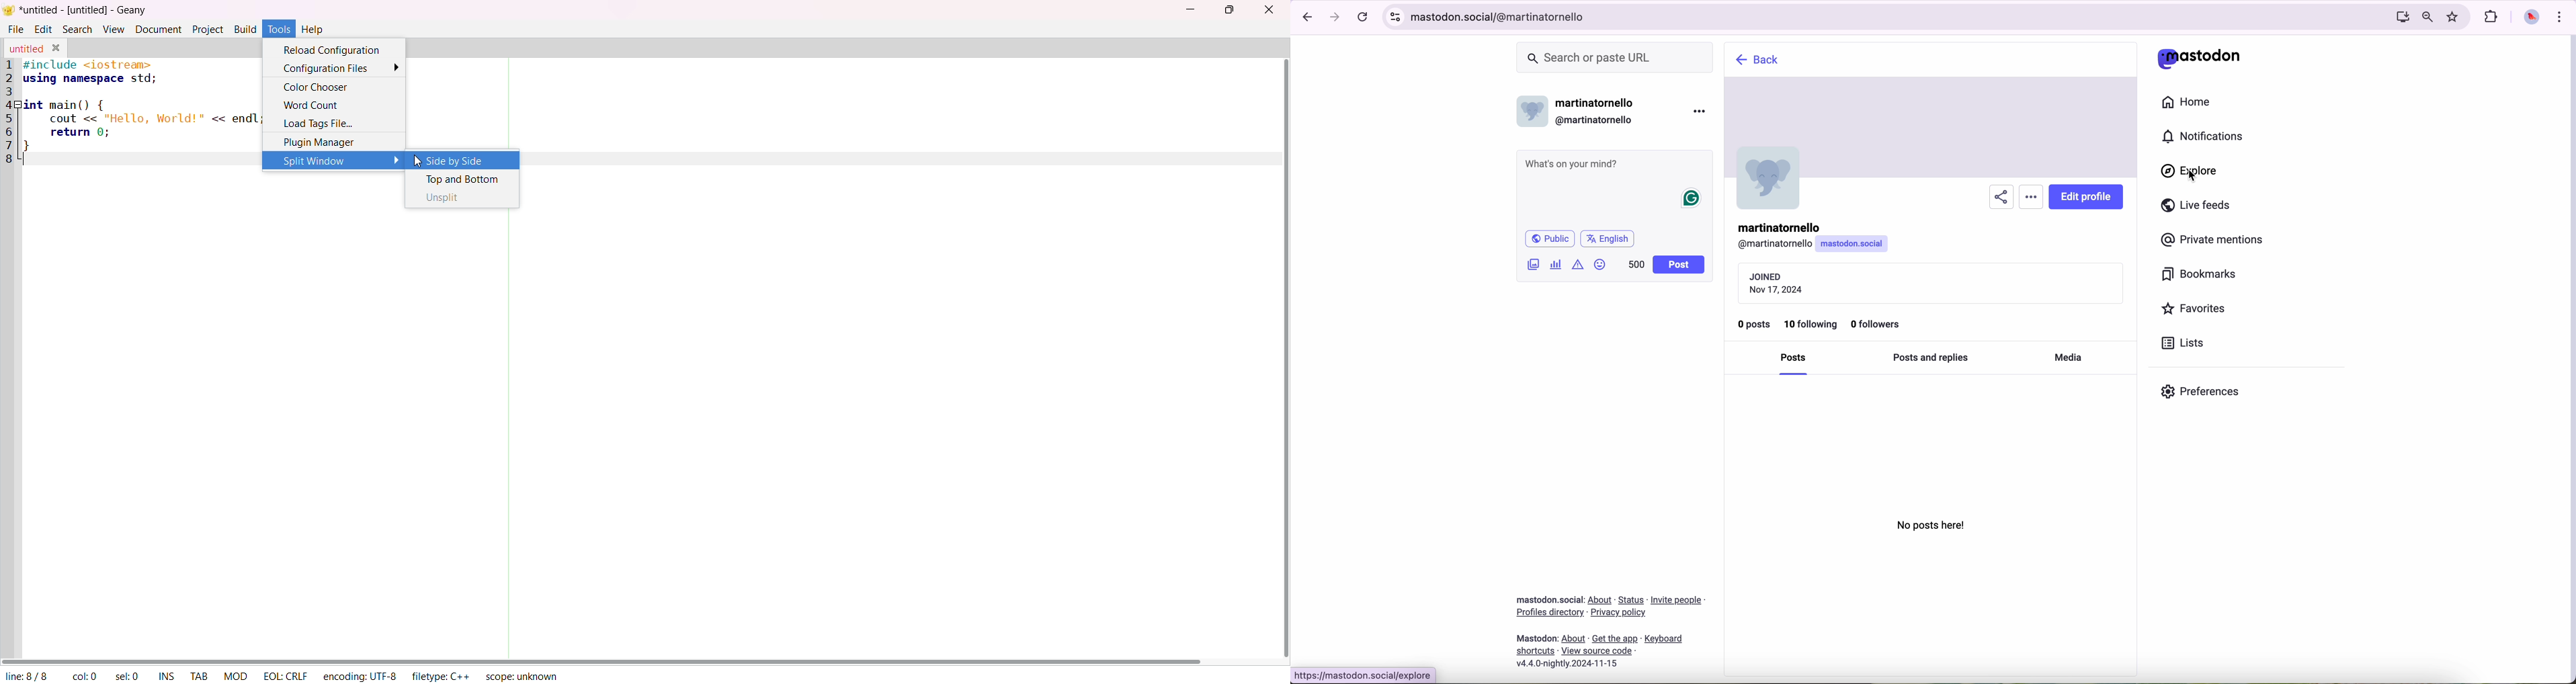  Describe the element at coordinates (2532, 19) in the screenshot. I see `profile picture` at that location.